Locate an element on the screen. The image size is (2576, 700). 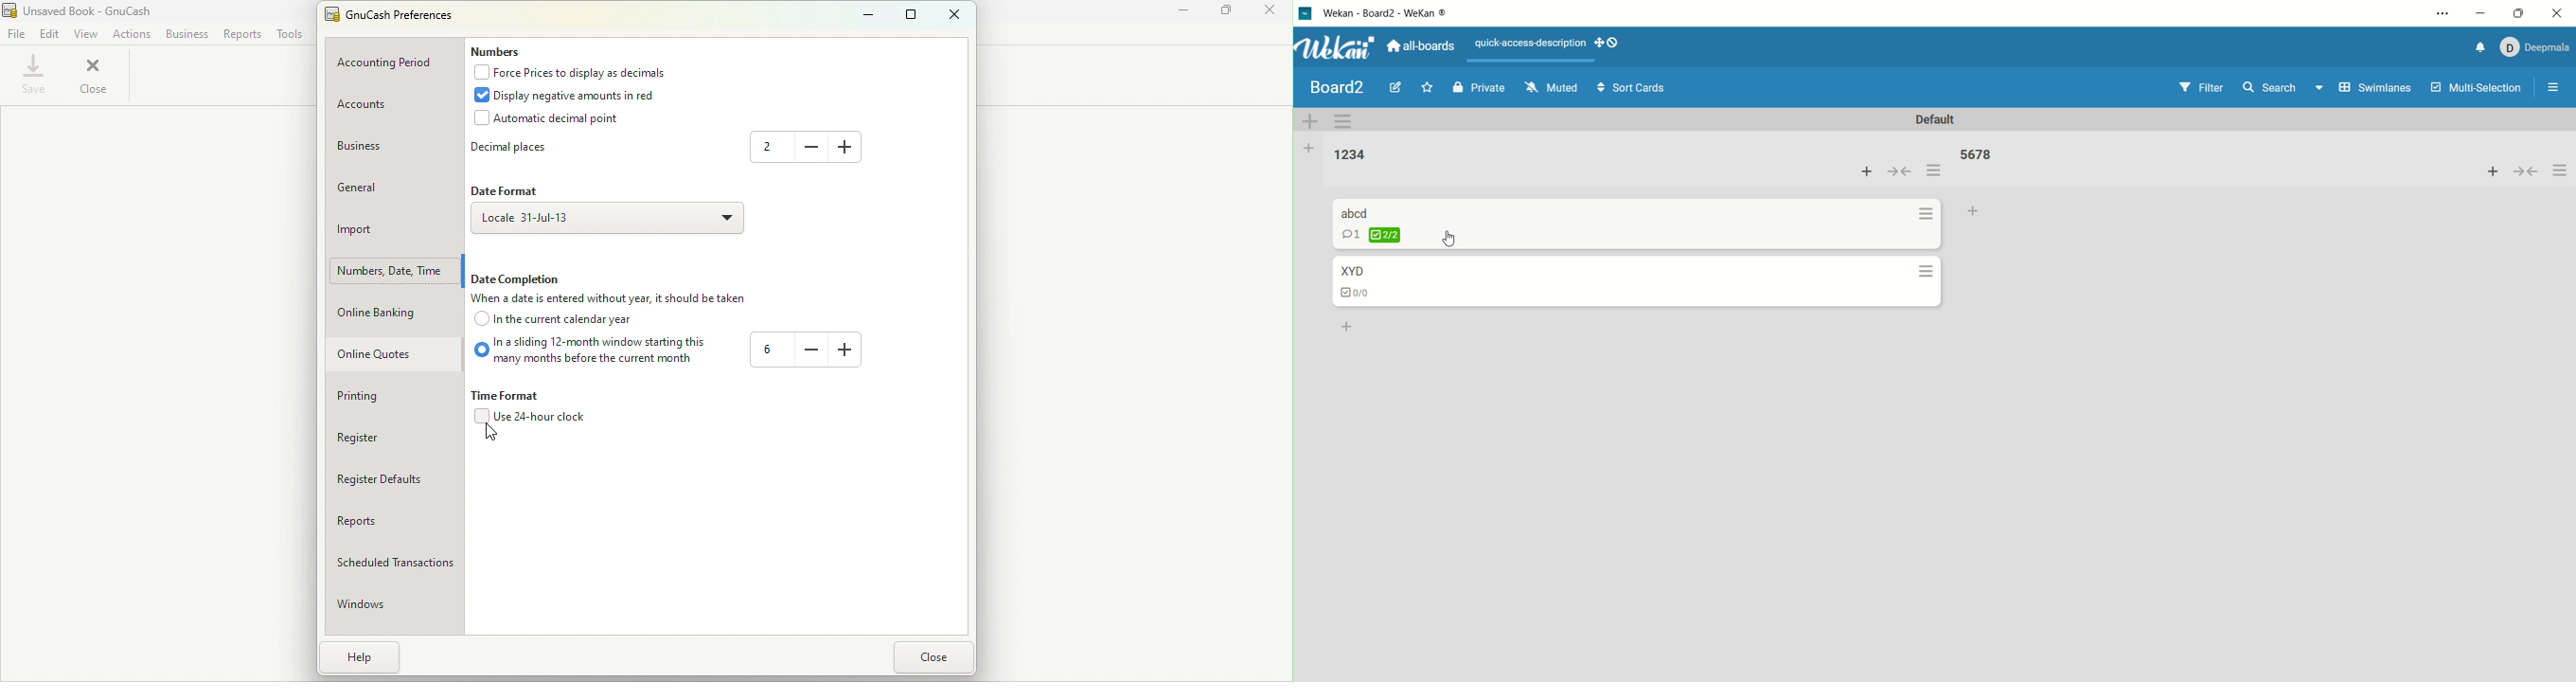
View is located at coordinates (88, 33).